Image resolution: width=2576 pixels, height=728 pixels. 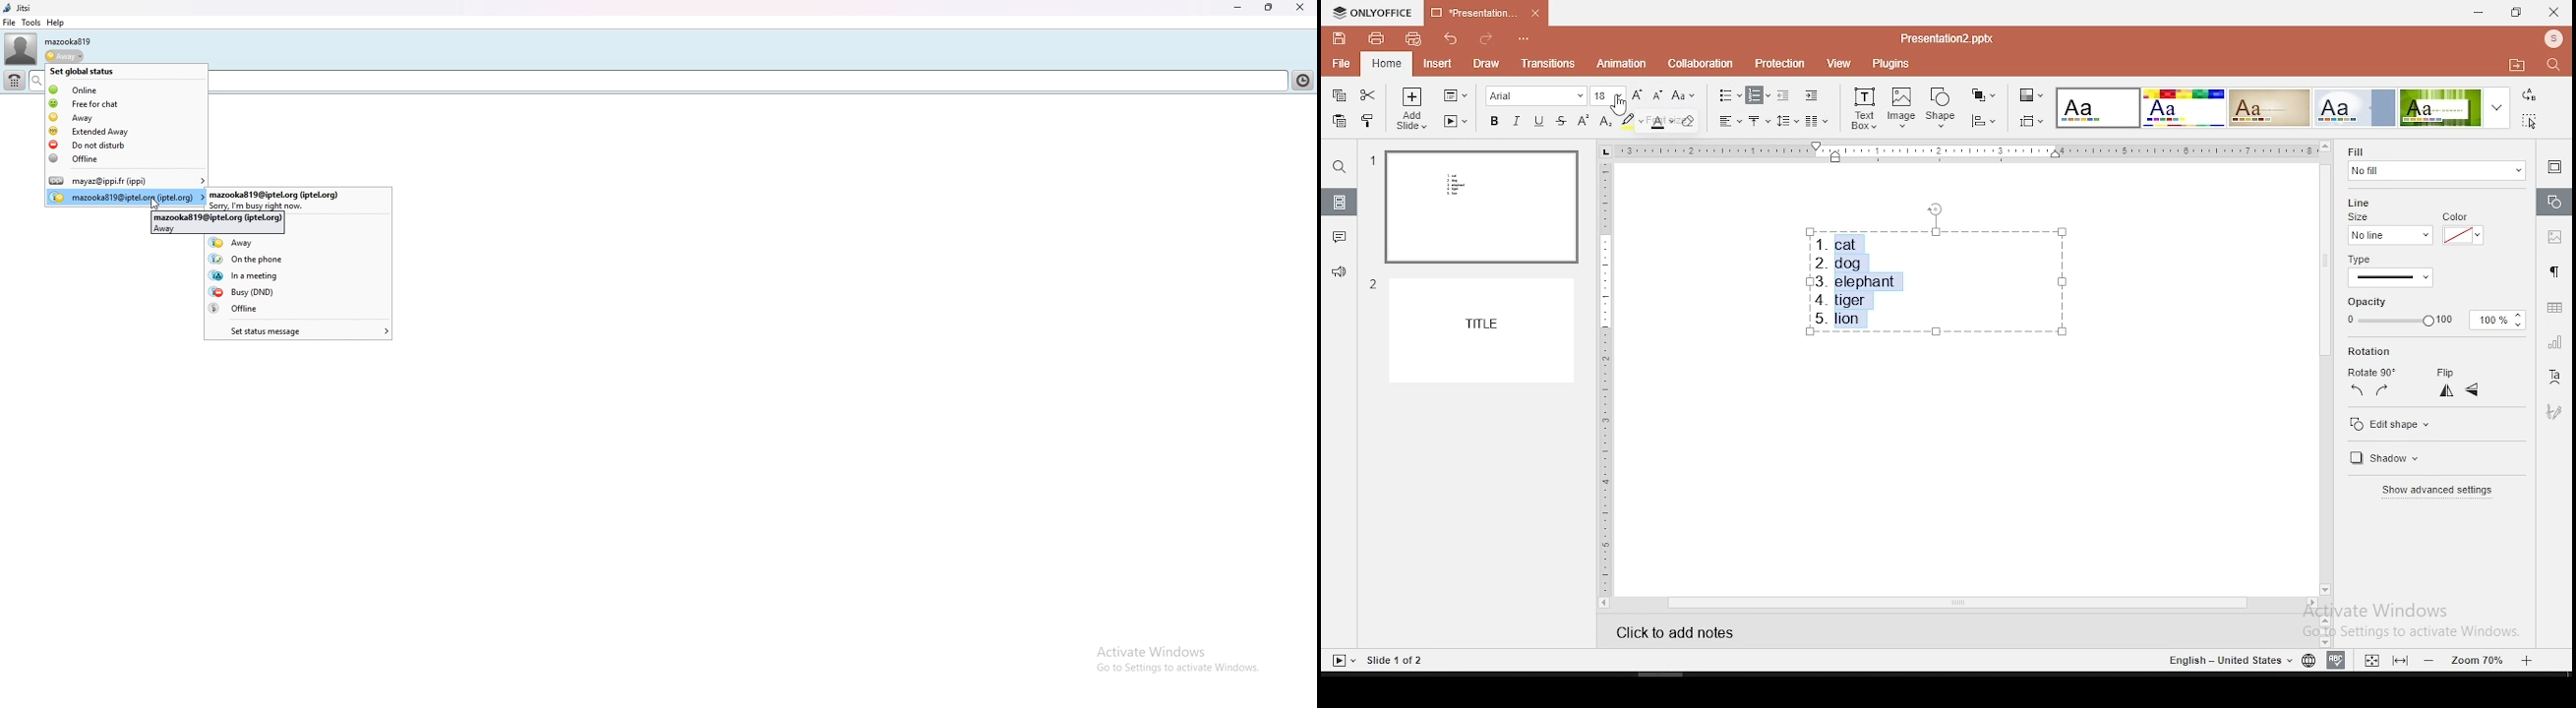 What do you see at coordinates (1864, 110) in the screenshot?
I see `text box` at bounding box center [1864, 110].